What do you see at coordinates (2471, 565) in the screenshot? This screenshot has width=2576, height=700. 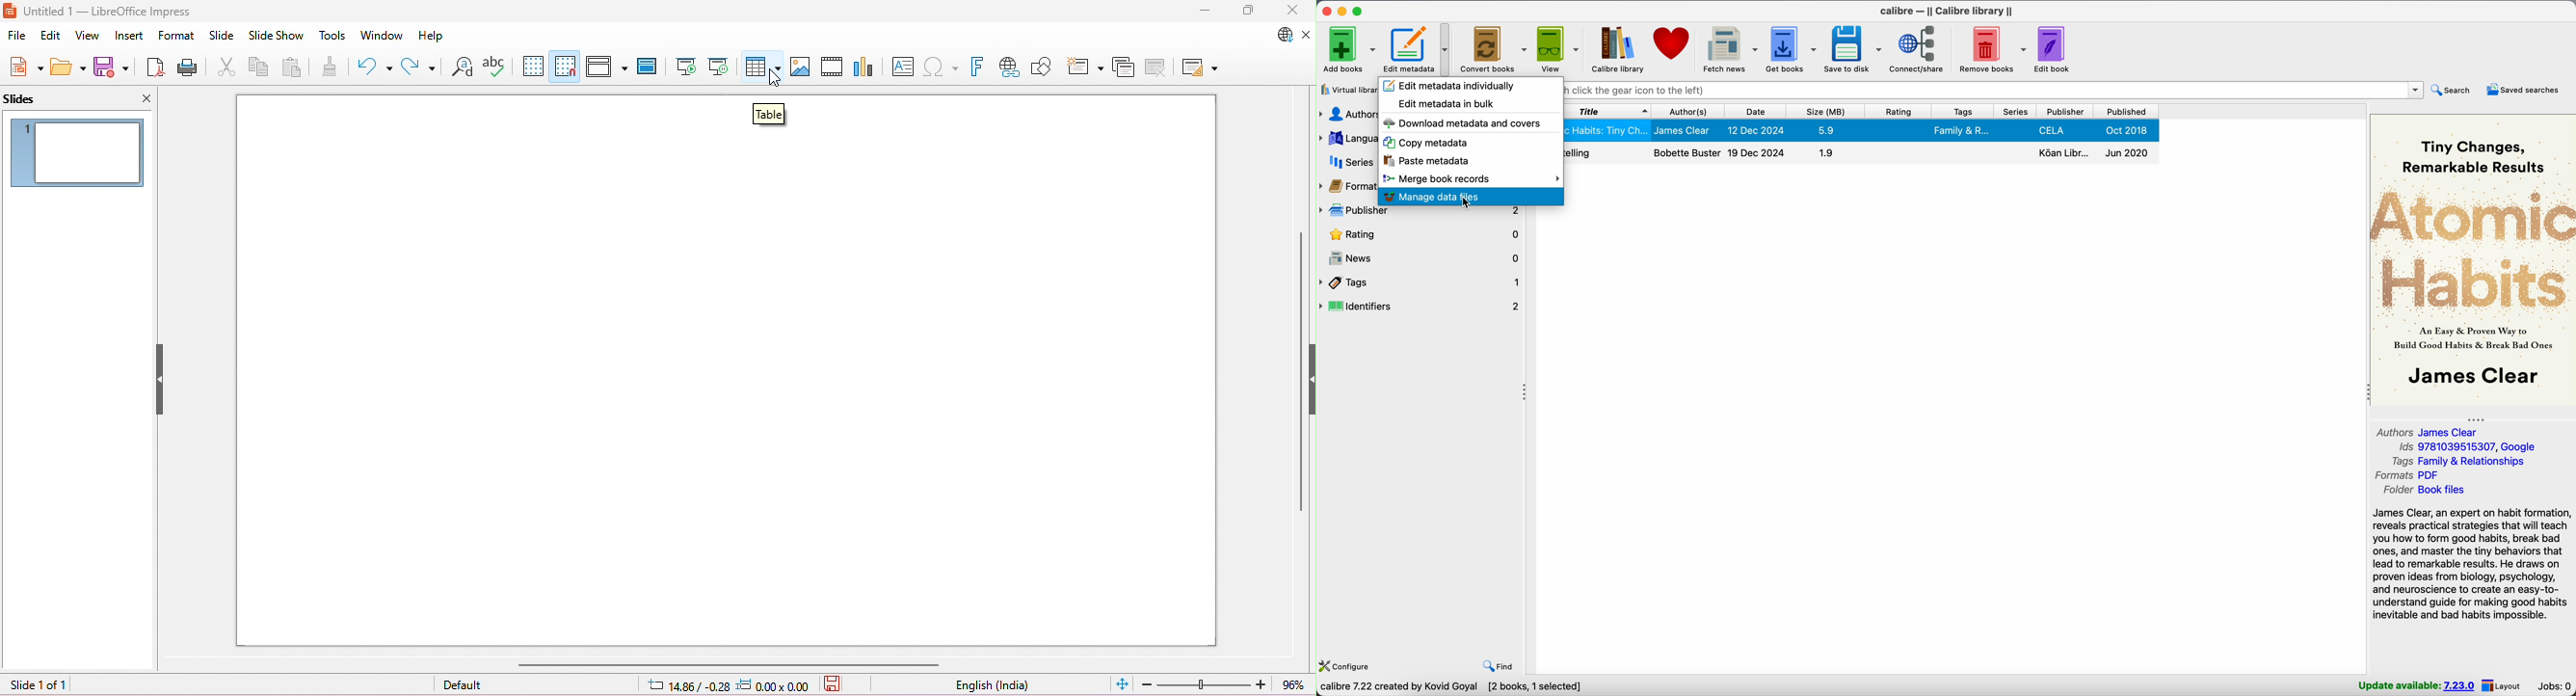 I see `James Clear, an expert on habit formation, reveals practical strategies that will teach you how to form good habits, break bad ones, and master the tiny behaviors that lead to remarkable results. He draws on proven ideas from biology, psychology, and neuroscience...` at bounding box center [2471, 565].